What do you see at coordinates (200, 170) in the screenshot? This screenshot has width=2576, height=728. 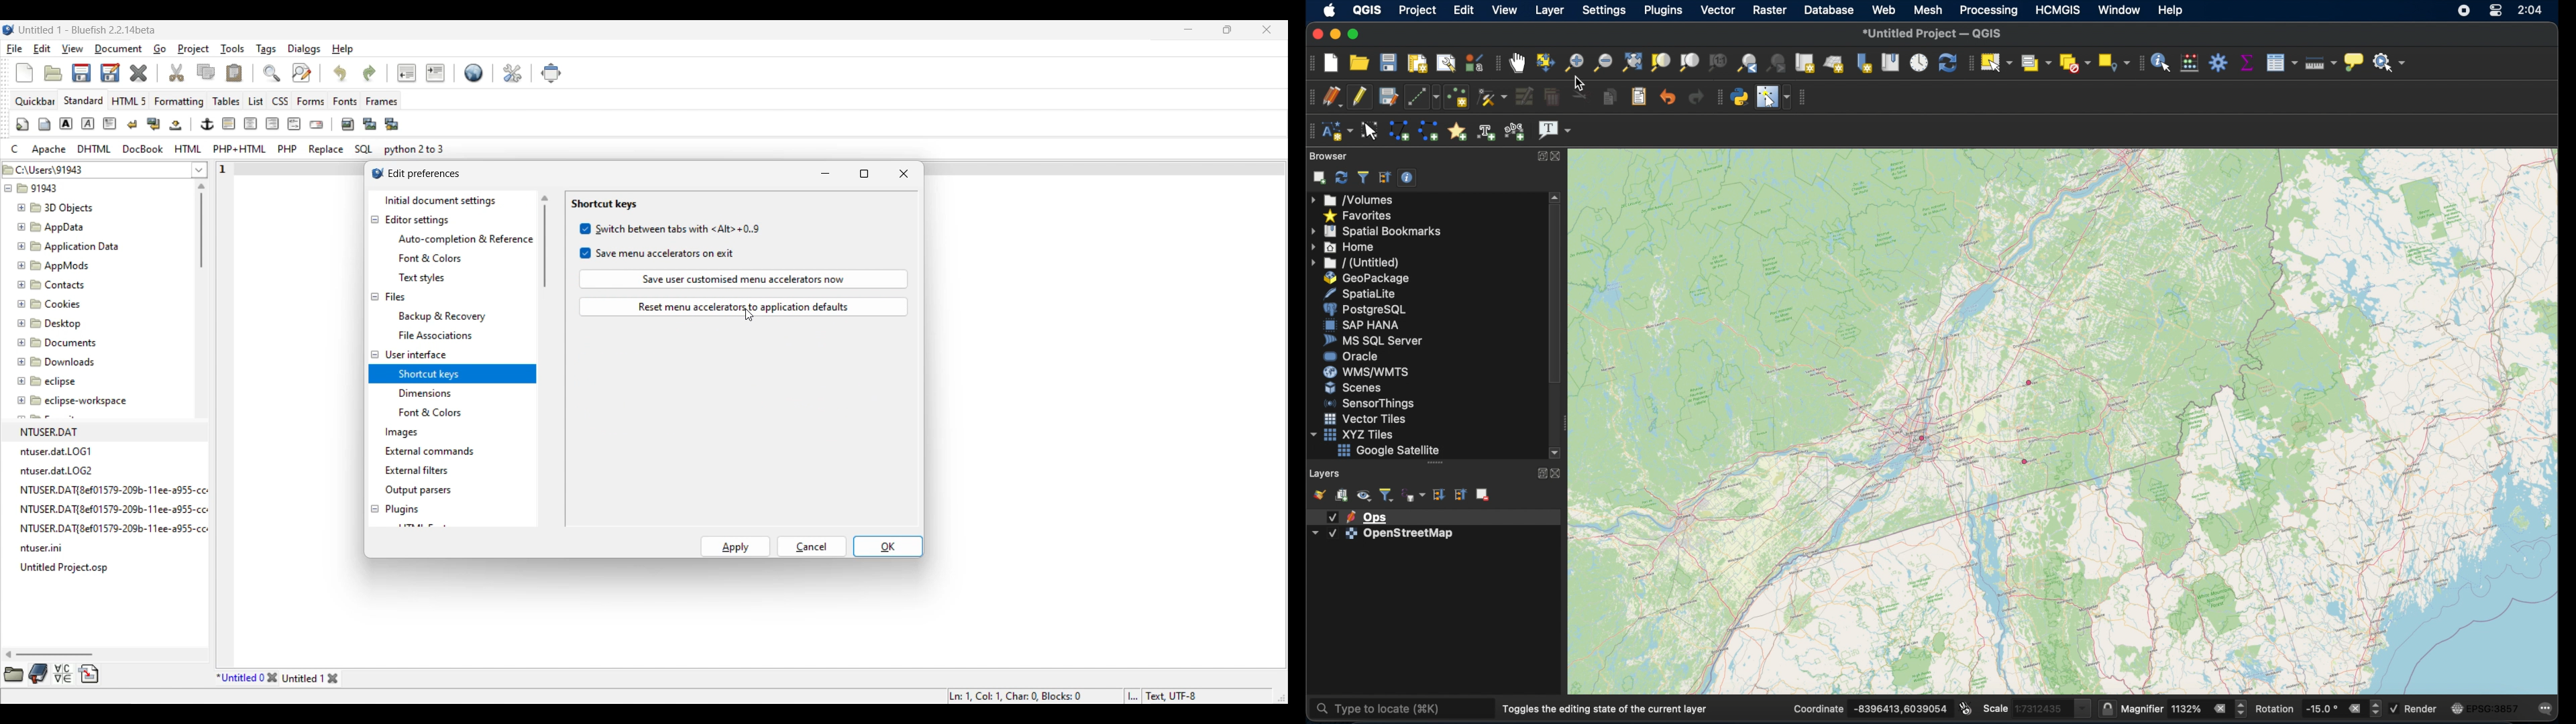 I see `File list` at bounding box center [200, 170].